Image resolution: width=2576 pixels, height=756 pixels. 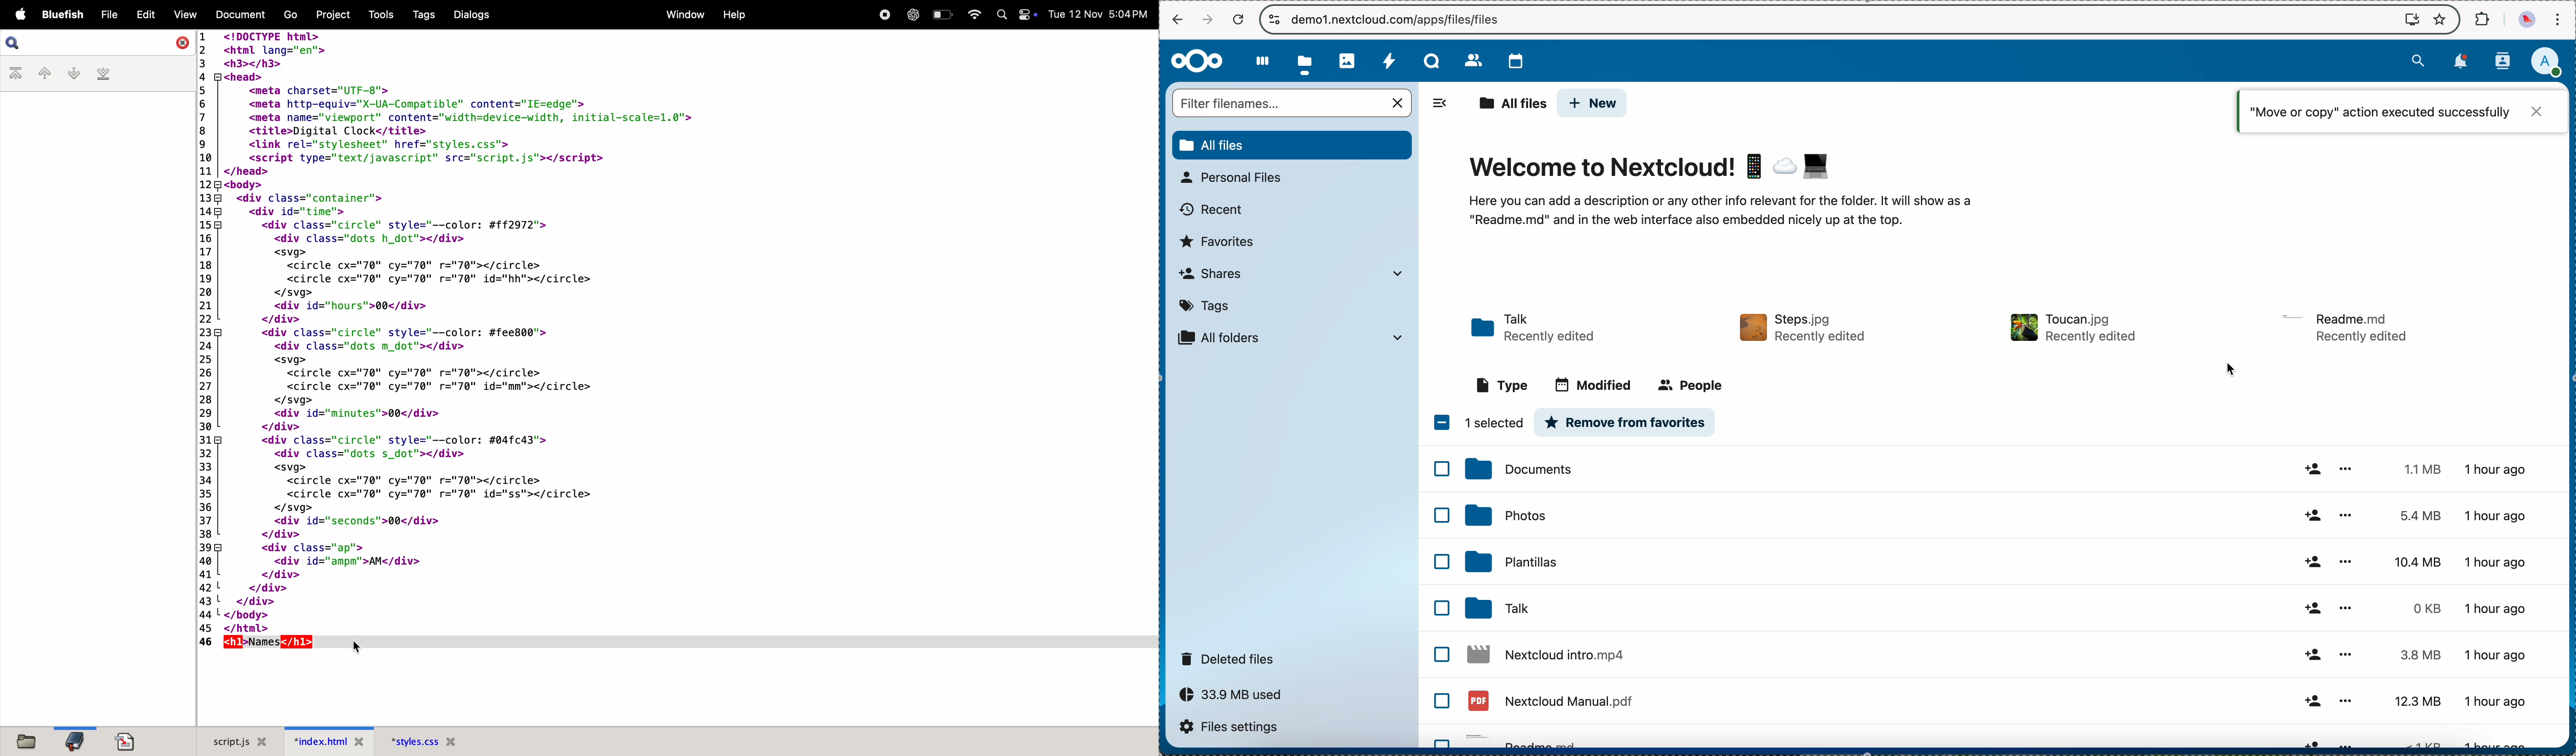 What do you see at coordinates (1440, 602) in the screenshot?
I see `checkbox list` at bounding box center [1440, 602].